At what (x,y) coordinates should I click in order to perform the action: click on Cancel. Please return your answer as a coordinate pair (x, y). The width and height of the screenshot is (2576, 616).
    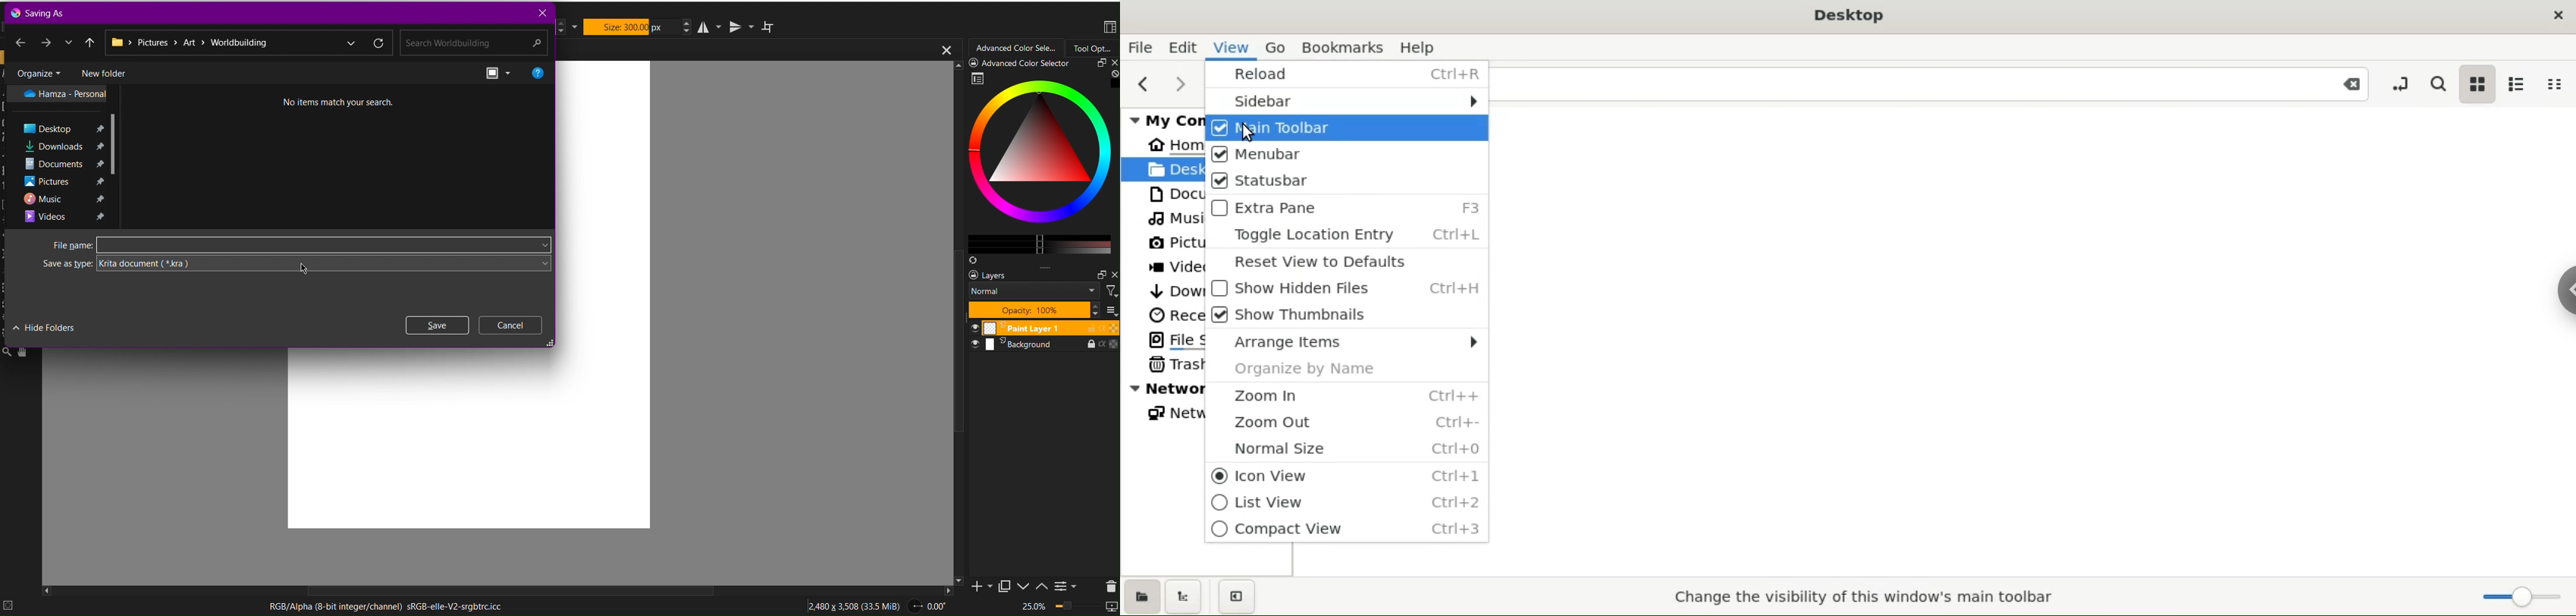
    Looking at the image, I should click on (511, 325).